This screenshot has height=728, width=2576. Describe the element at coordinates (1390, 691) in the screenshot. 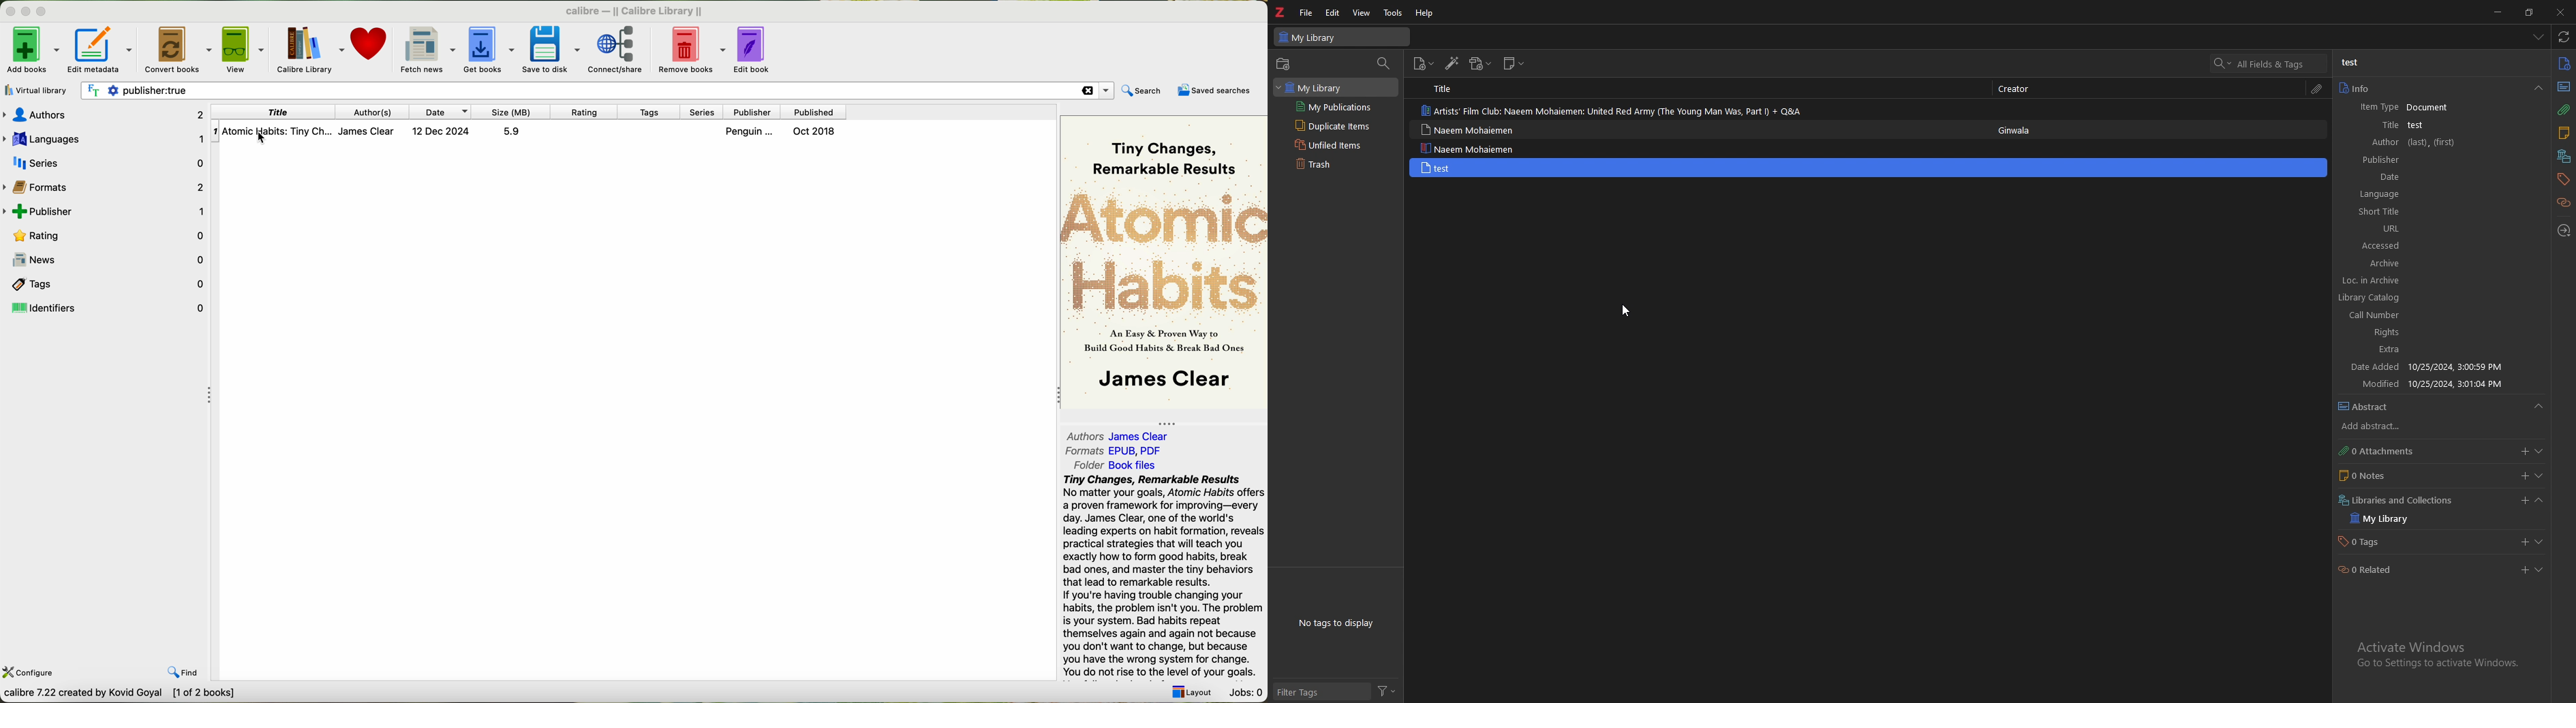

I see `Filter` at that location.